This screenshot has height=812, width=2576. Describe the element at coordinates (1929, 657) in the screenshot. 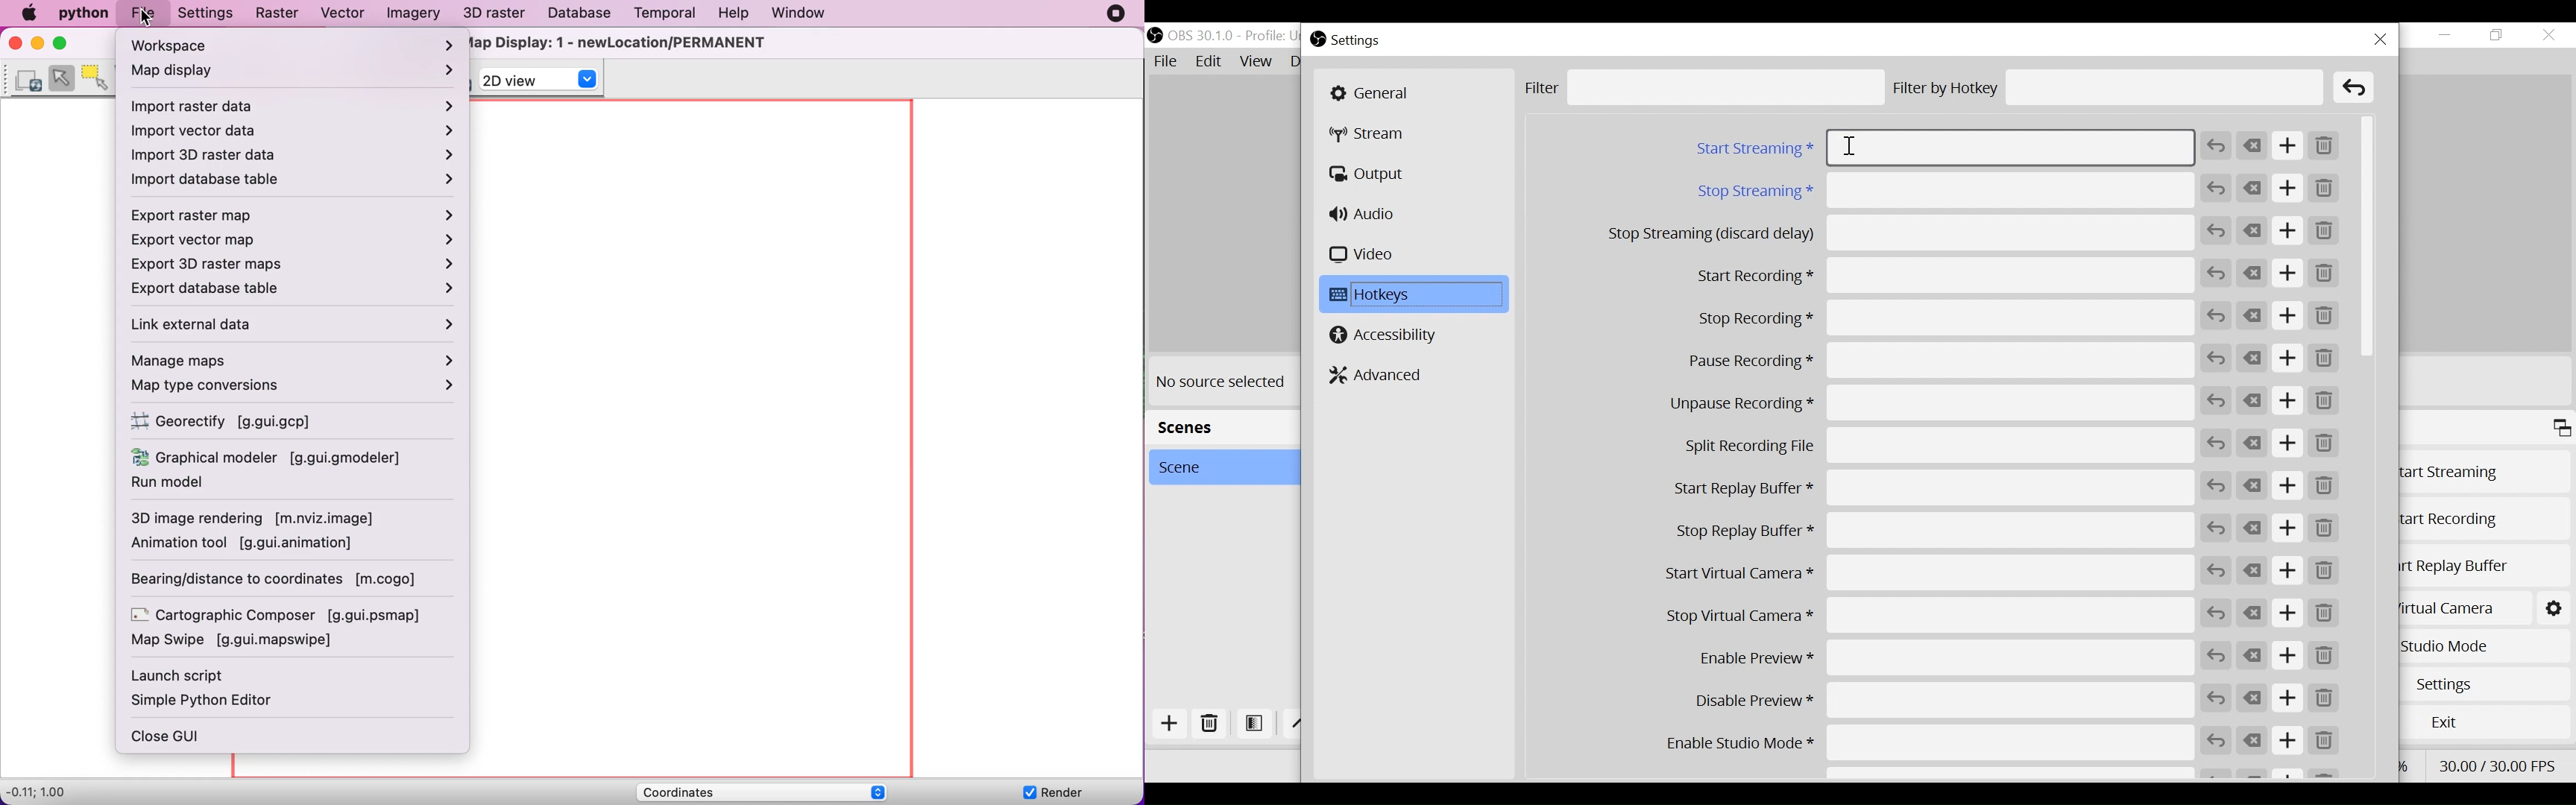

I see `Enable Preview` at that location.